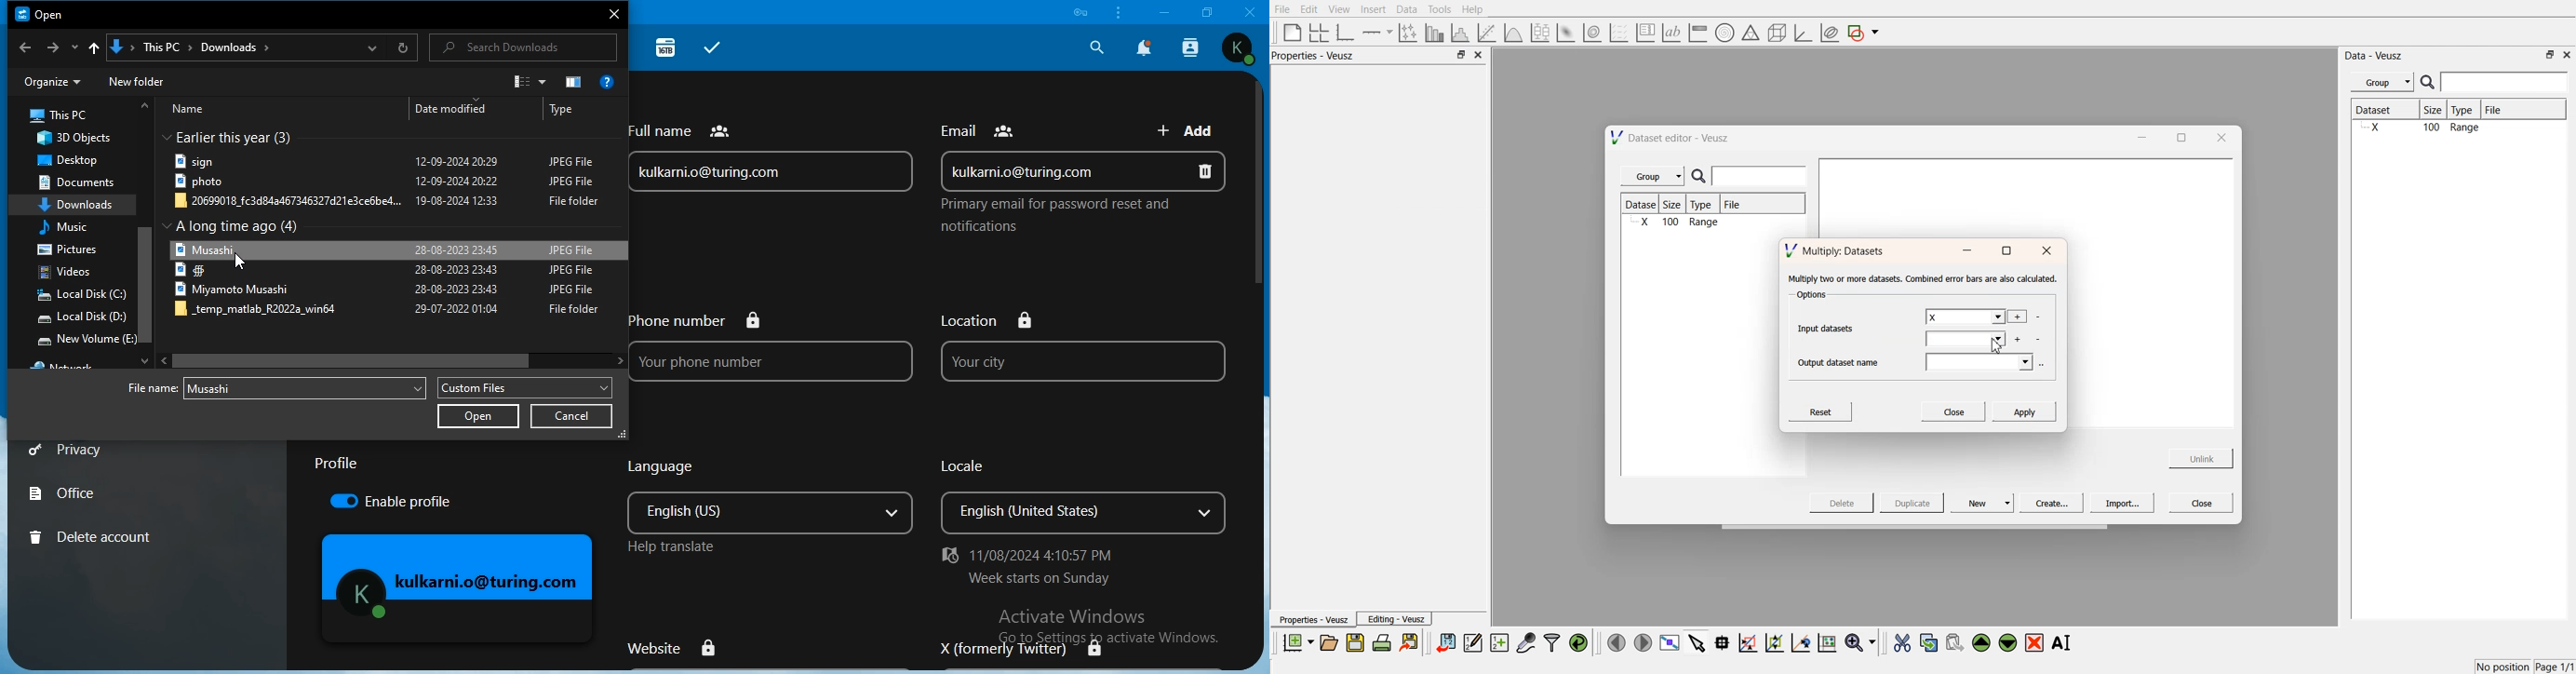 The width and height of the screenshot is (2576, 700). Describe the element at coordinates (2506, 82) in the screenshot. I see `enter search field` at that location.